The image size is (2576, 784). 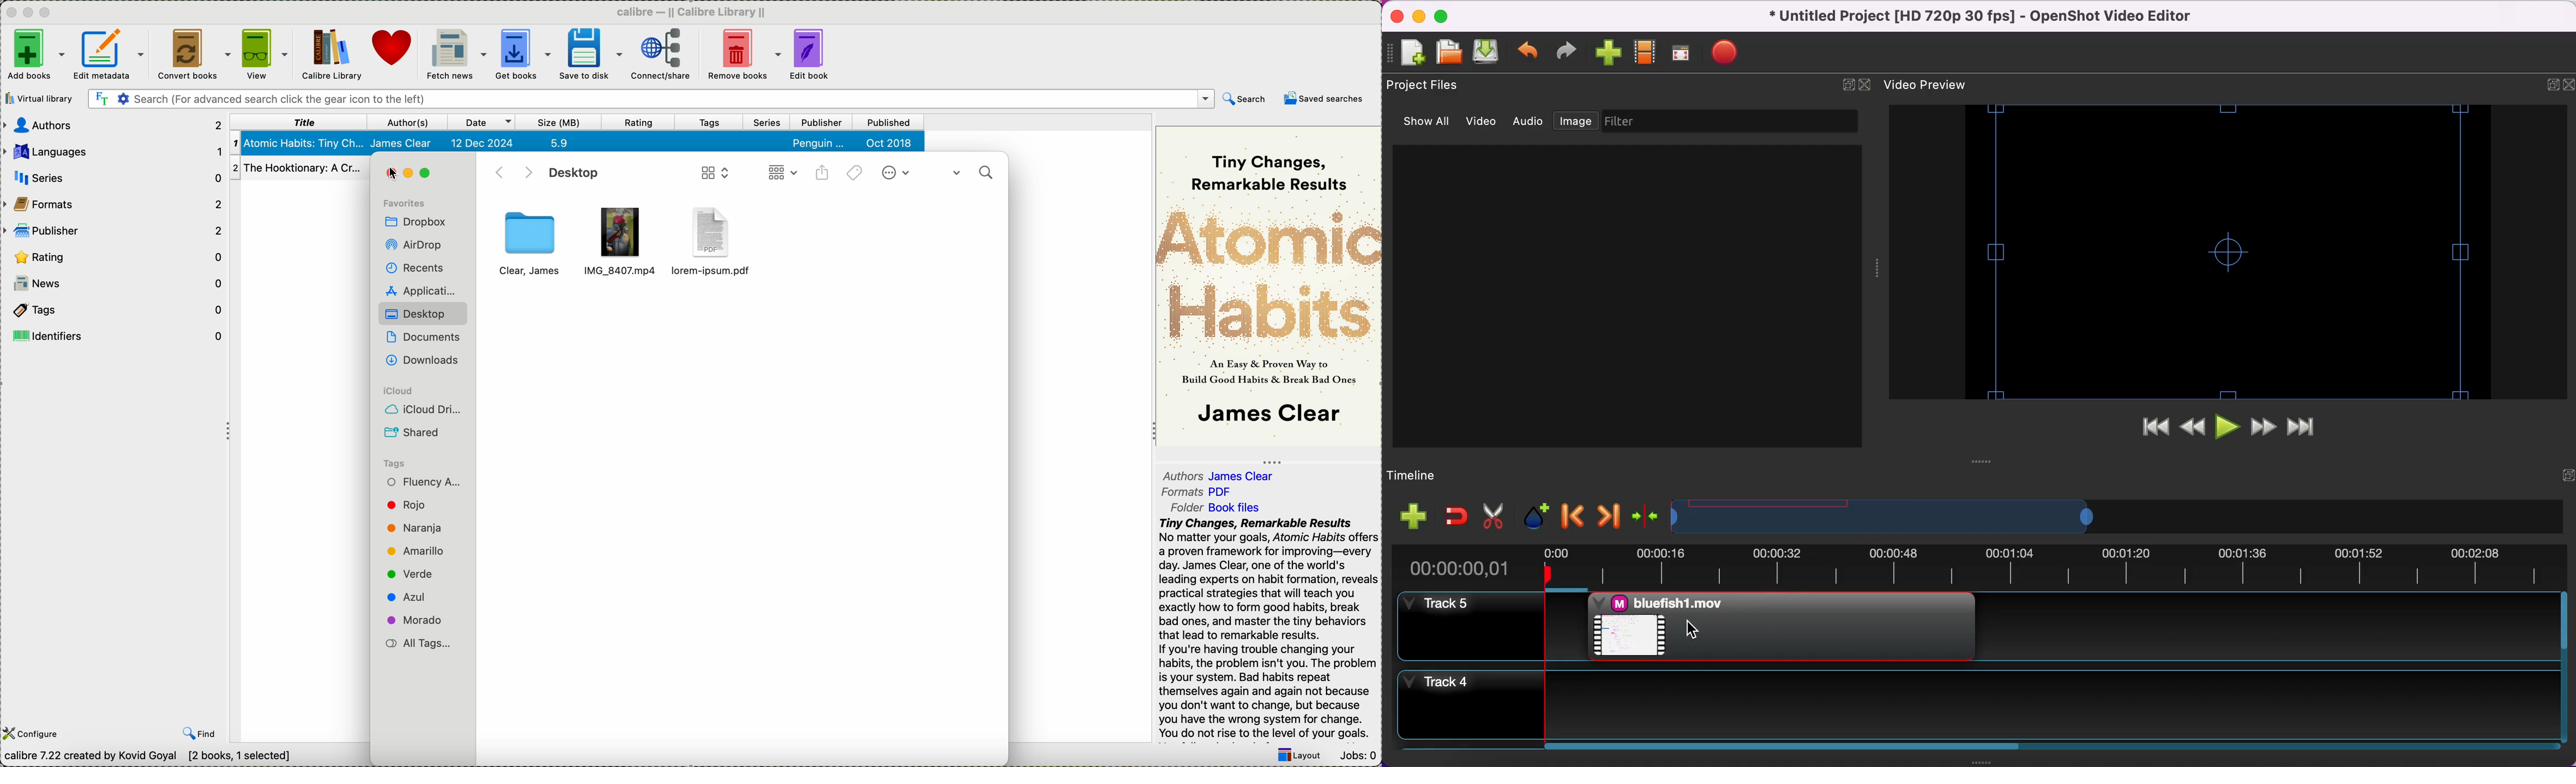 I want to click on add file, so click(x=1415, y=517).